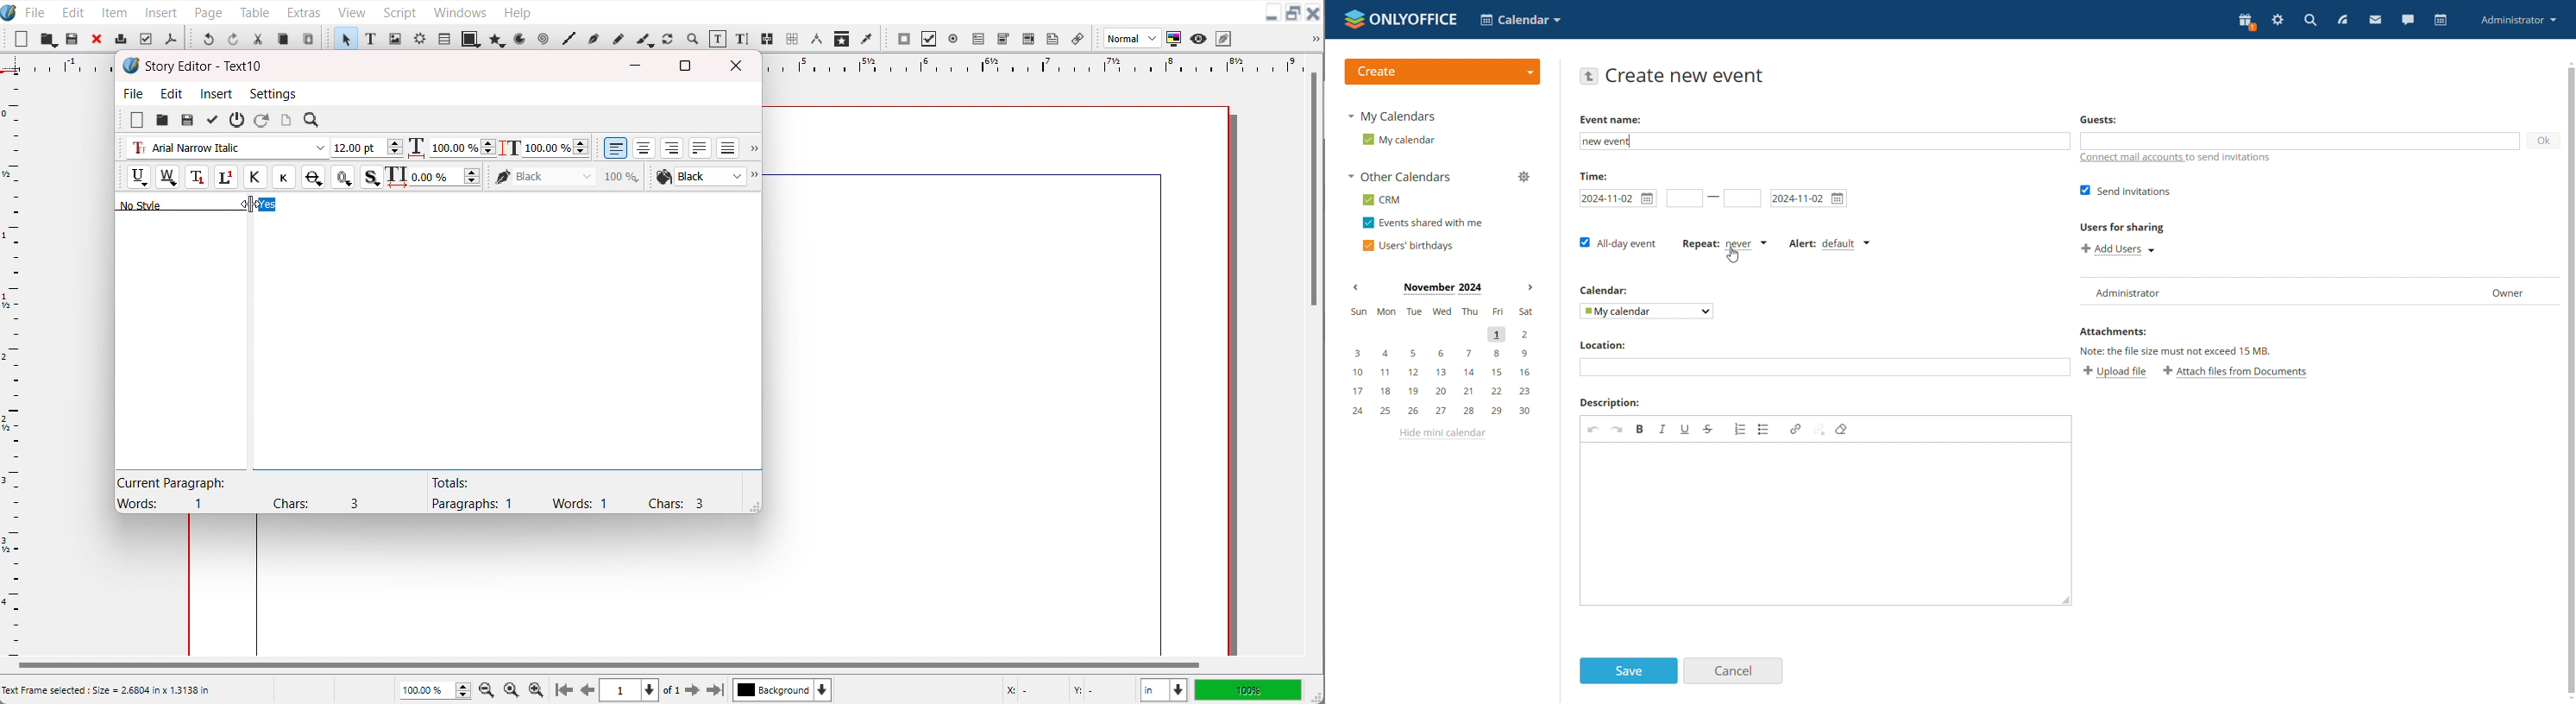 Image resolution: width=2576 pixels, height=728 pixels. I want to click on Maximize, so click(1293, 14).